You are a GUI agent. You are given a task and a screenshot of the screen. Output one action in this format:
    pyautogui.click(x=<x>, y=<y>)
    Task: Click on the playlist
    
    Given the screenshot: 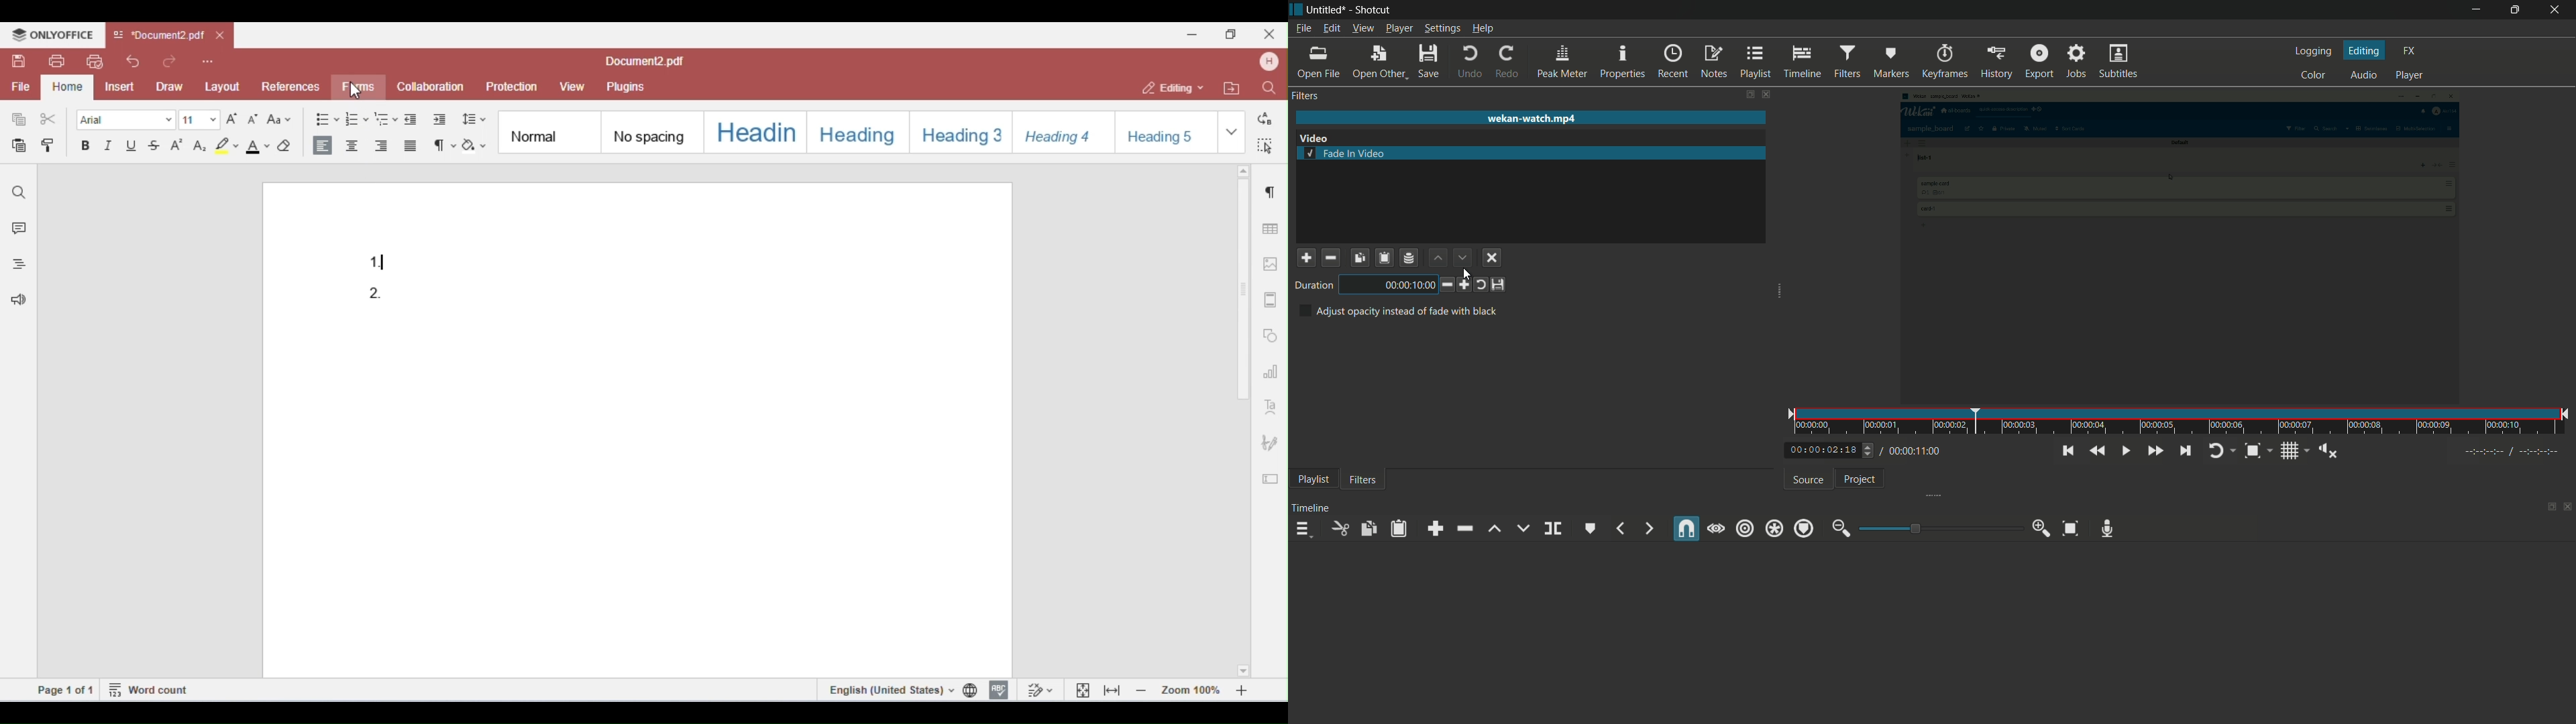 What is the action you would take?
    pyautogui.click(x=1314, y=479)
    